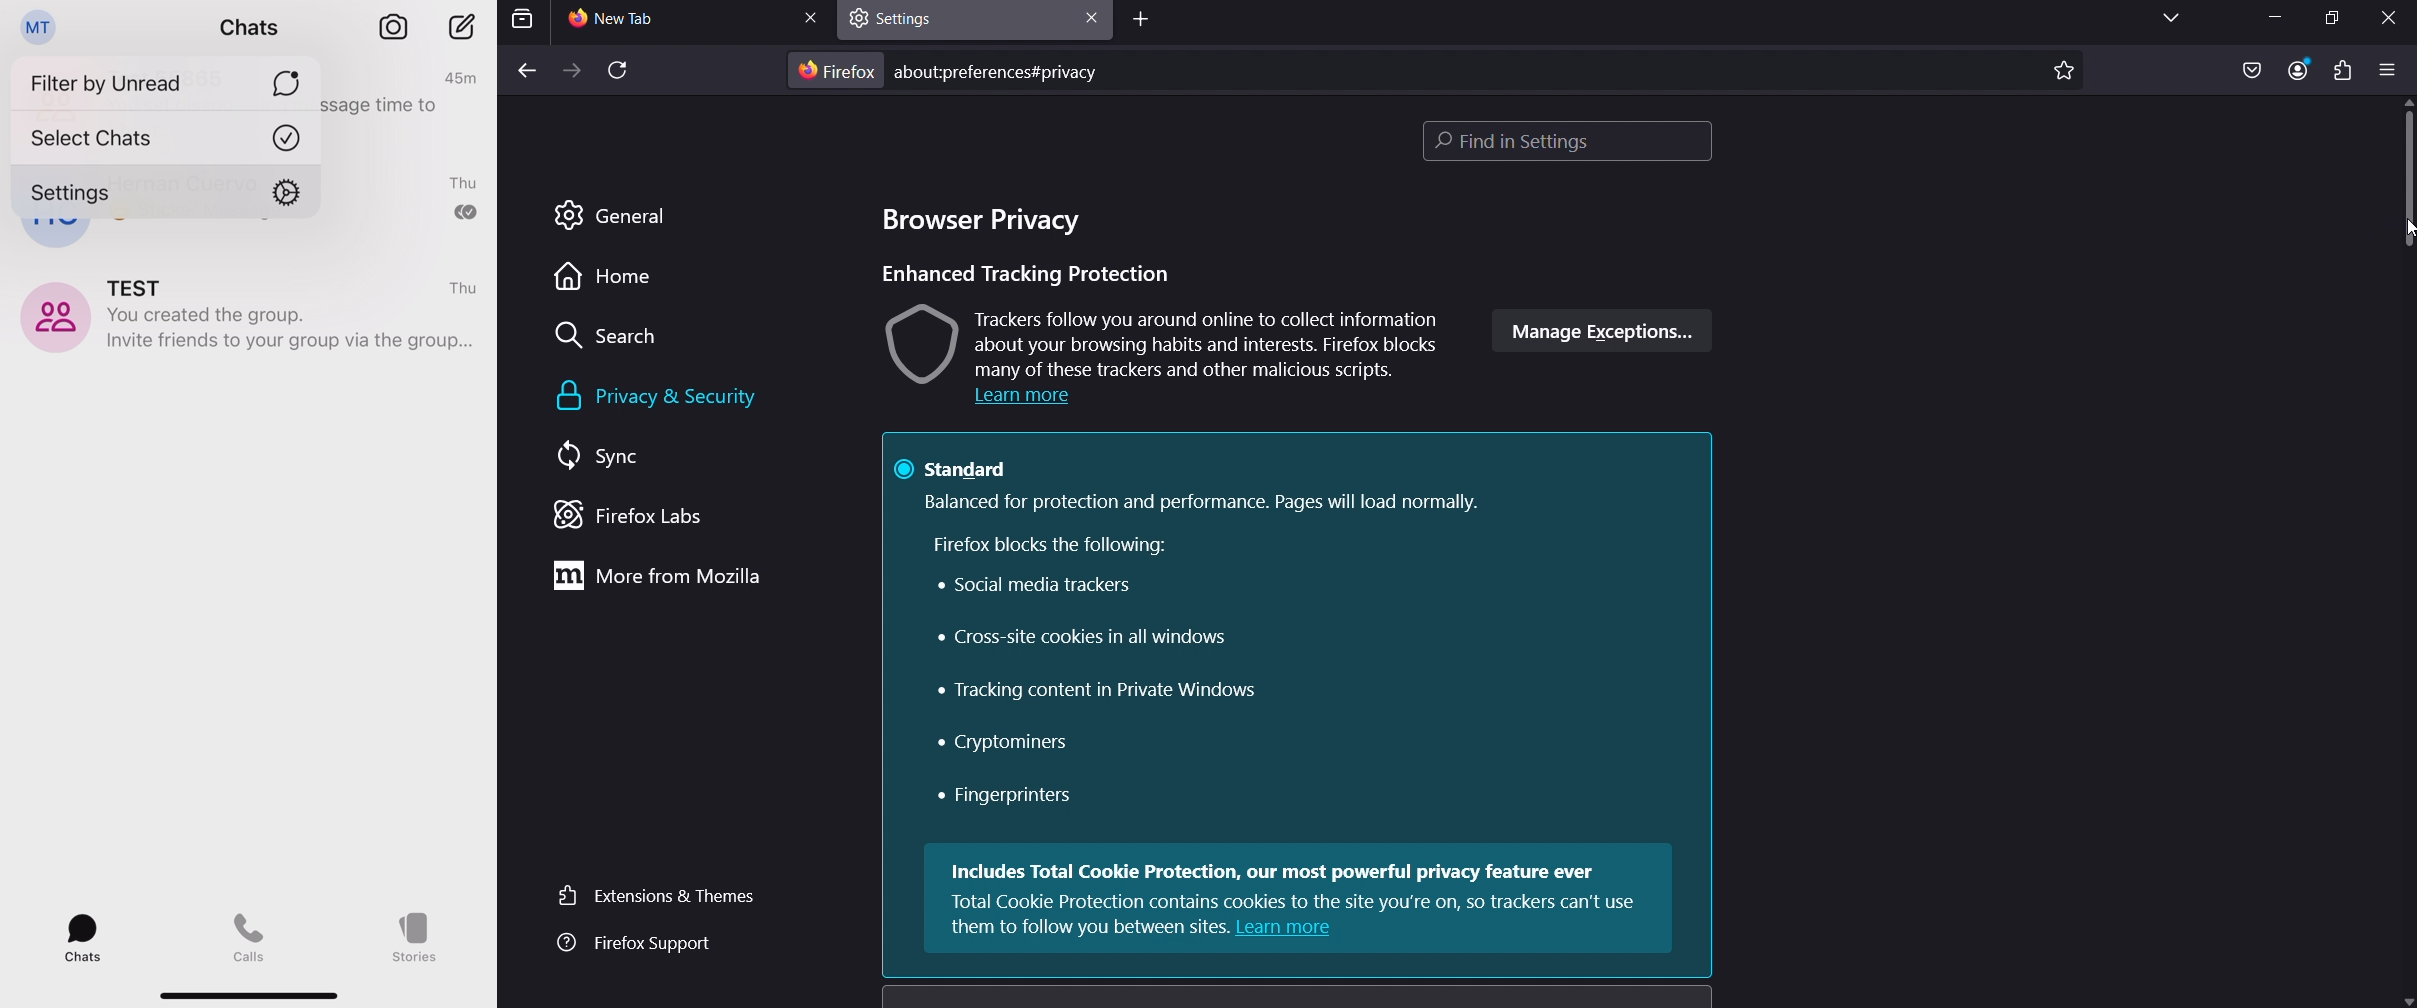  What do you see at coordinates (837, 71) in the screenshot?
I see `firefox` at bounding box center [837, 71].